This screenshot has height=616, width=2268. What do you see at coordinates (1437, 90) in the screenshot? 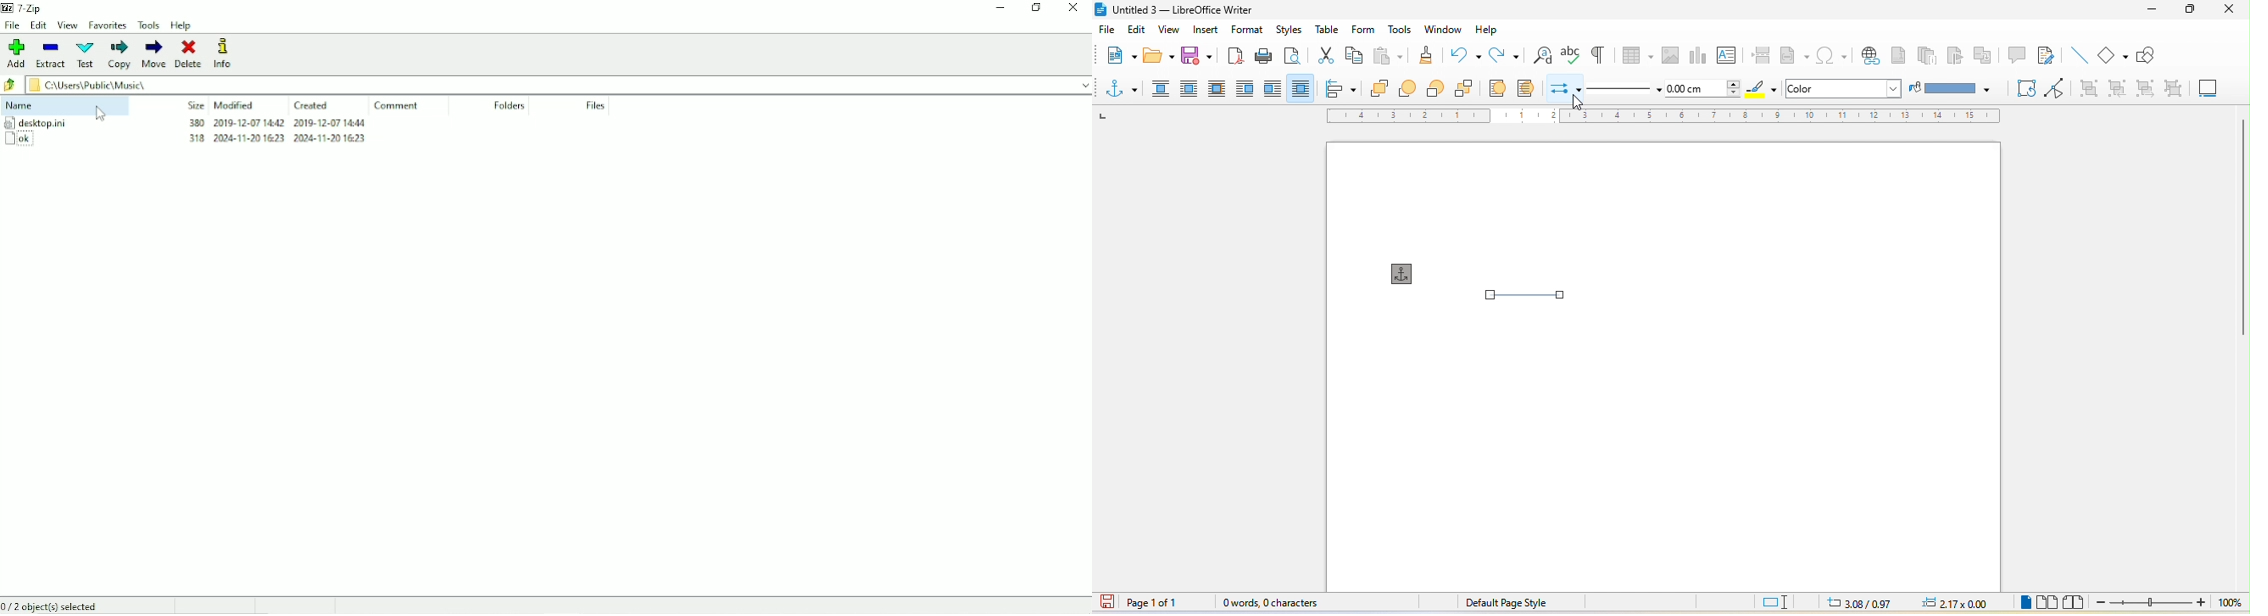
I see `back one` at bounding box center [1437, 90].